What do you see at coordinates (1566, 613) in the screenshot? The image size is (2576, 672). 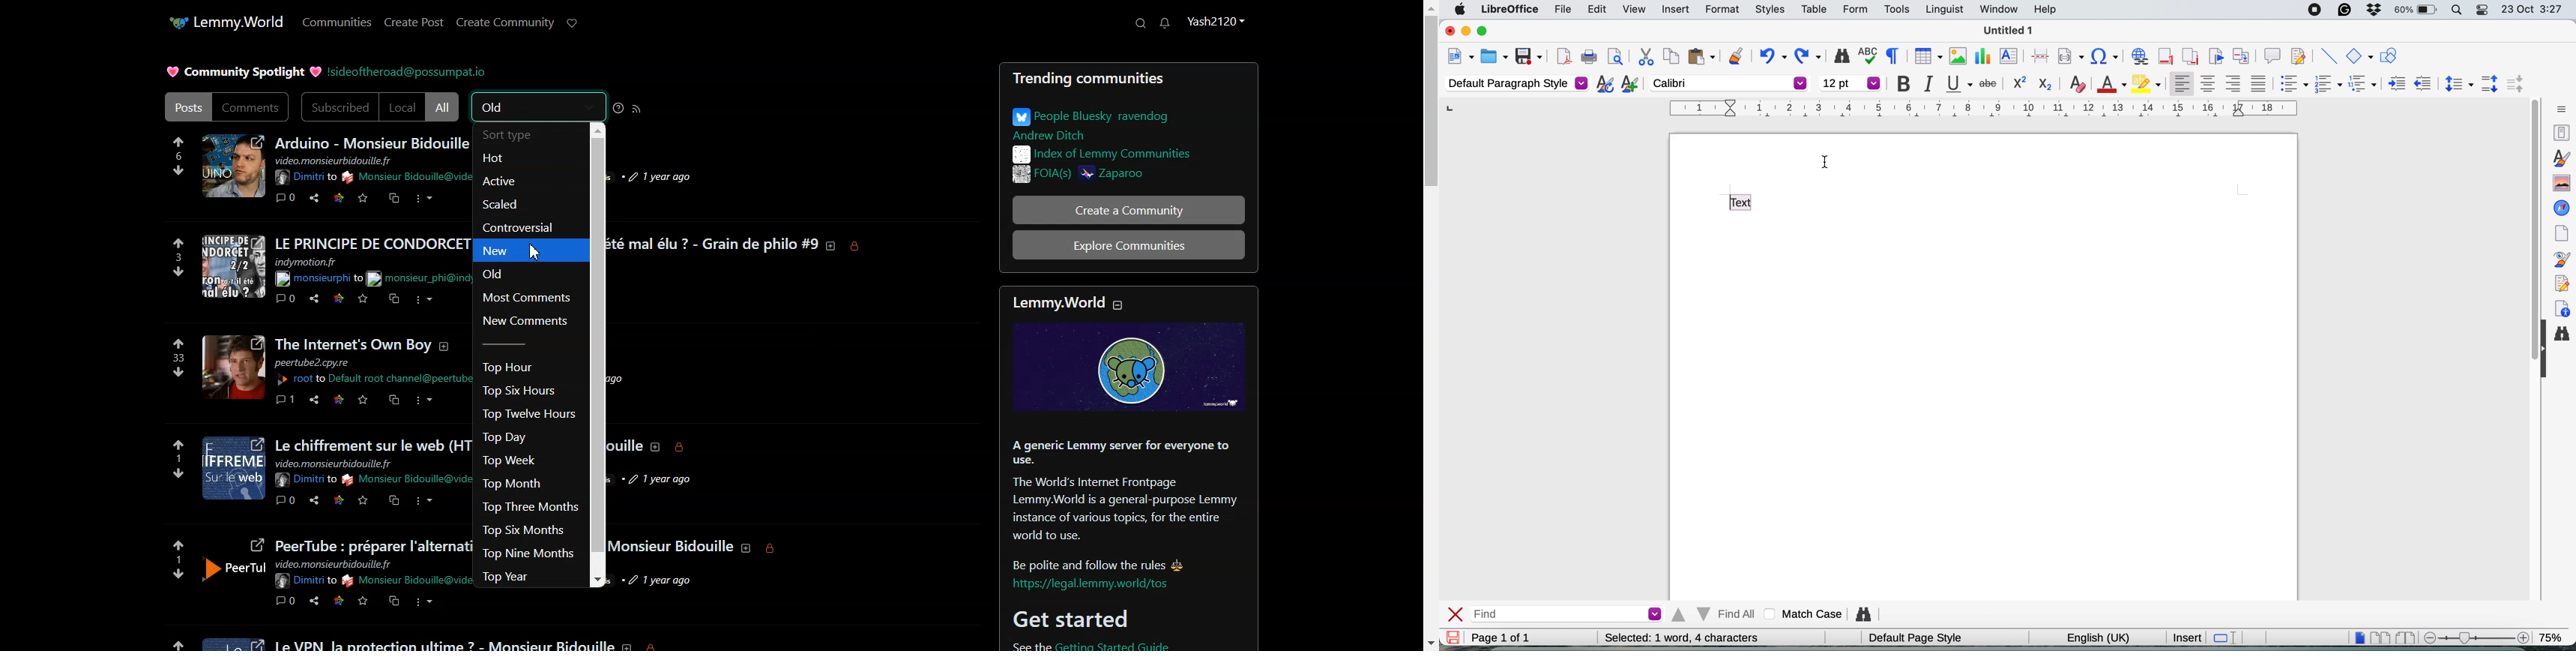 I see `find` at bounding box center [1566, 613].